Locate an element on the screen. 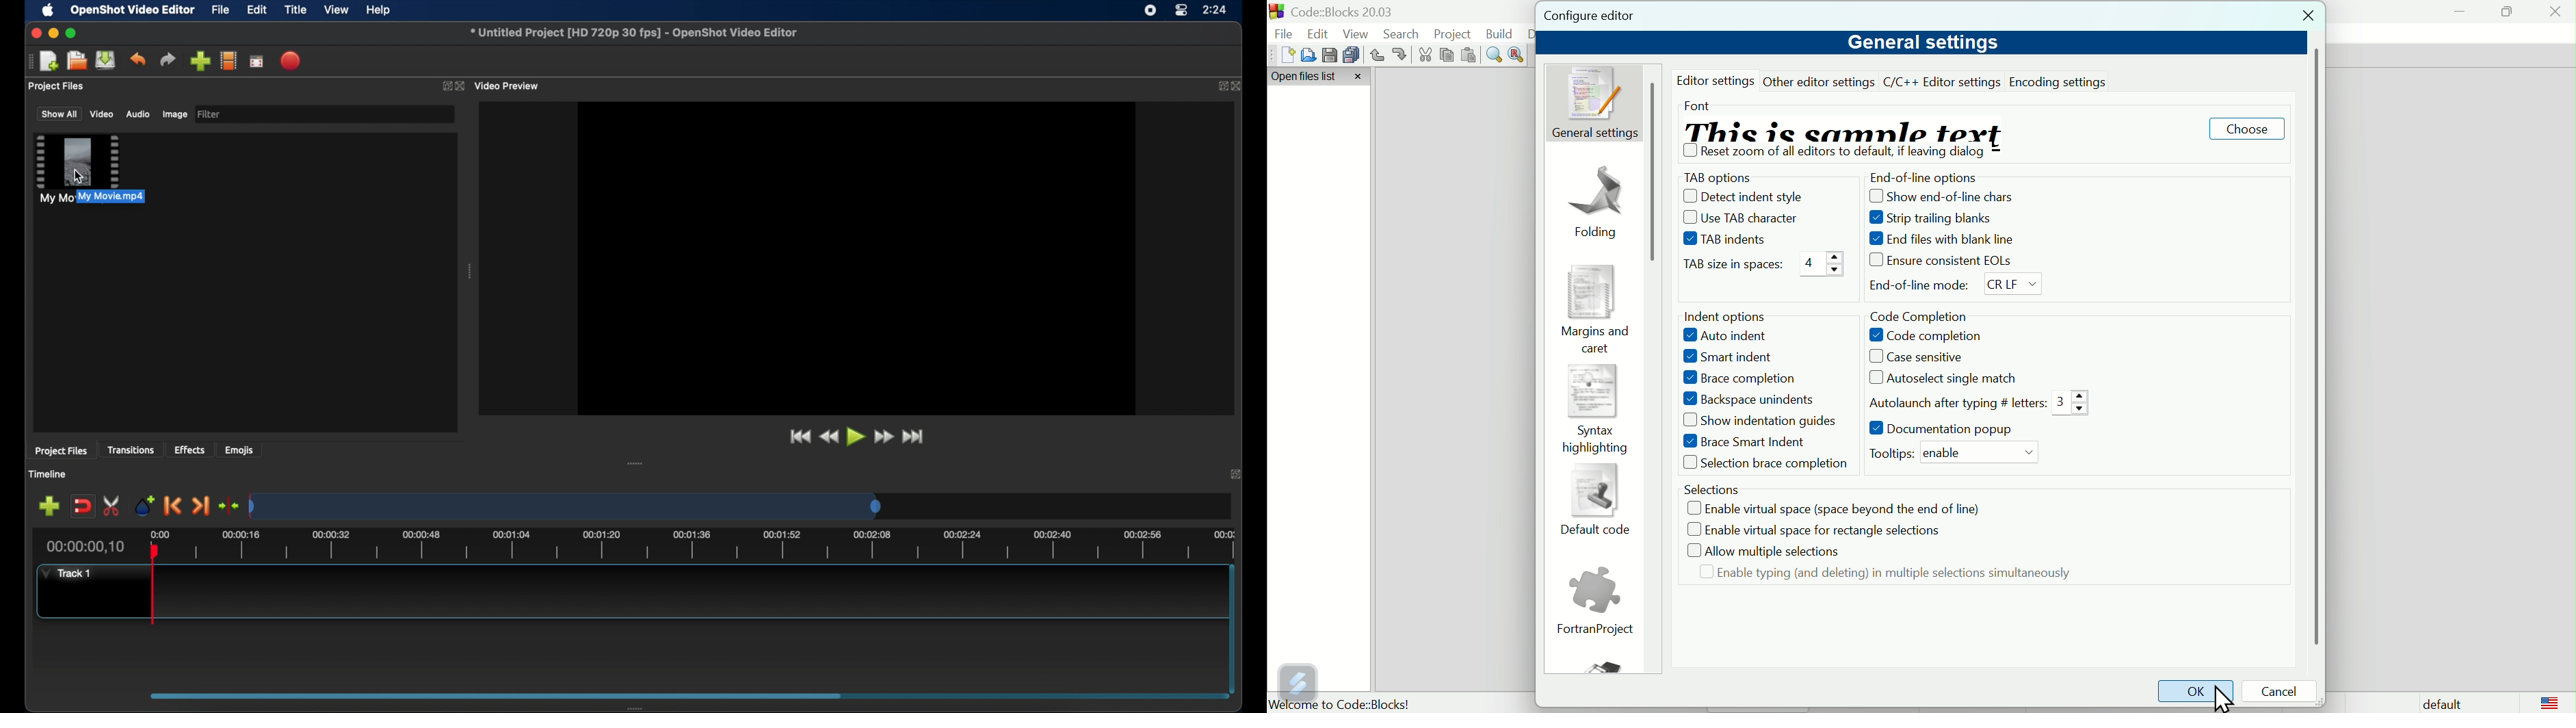 Image resolution: width=2576 pixels, height=728 pixels. Allow multiple selections is located at coordinates (1764, 551).